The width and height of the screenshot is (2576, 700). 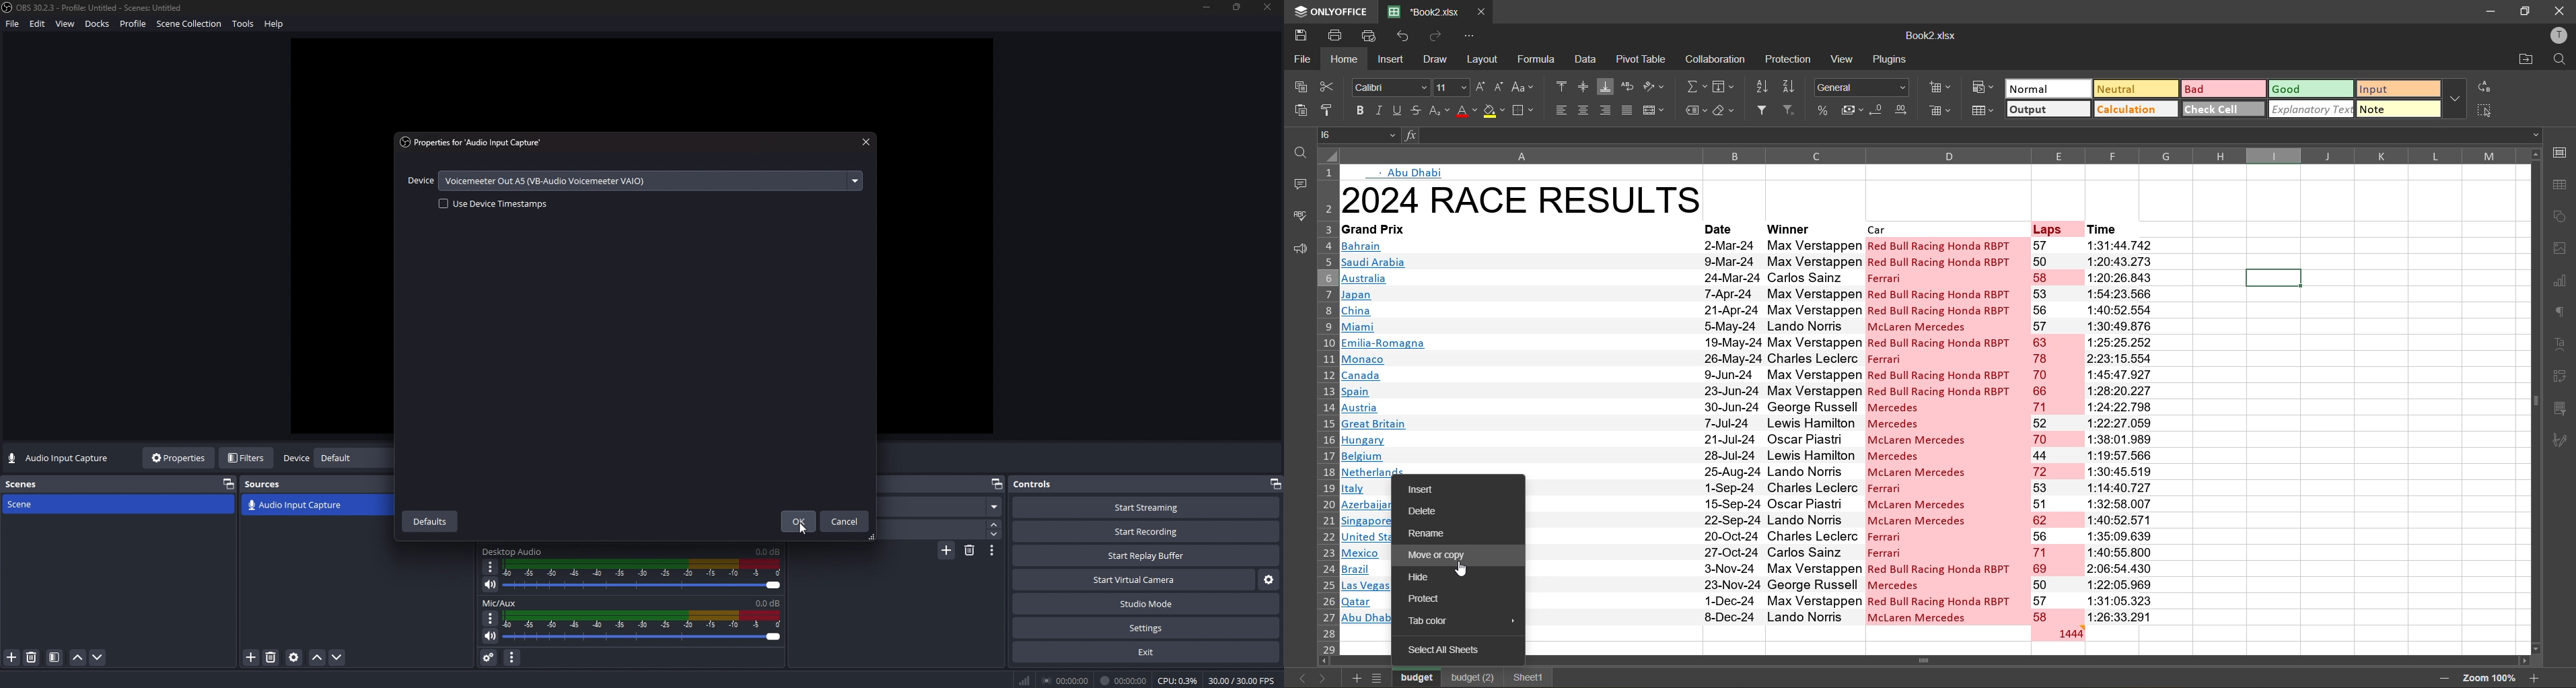 What do you see at coordinates (488, 638) in the screenshot?
I see `volume` at bounding box center [488, 638].